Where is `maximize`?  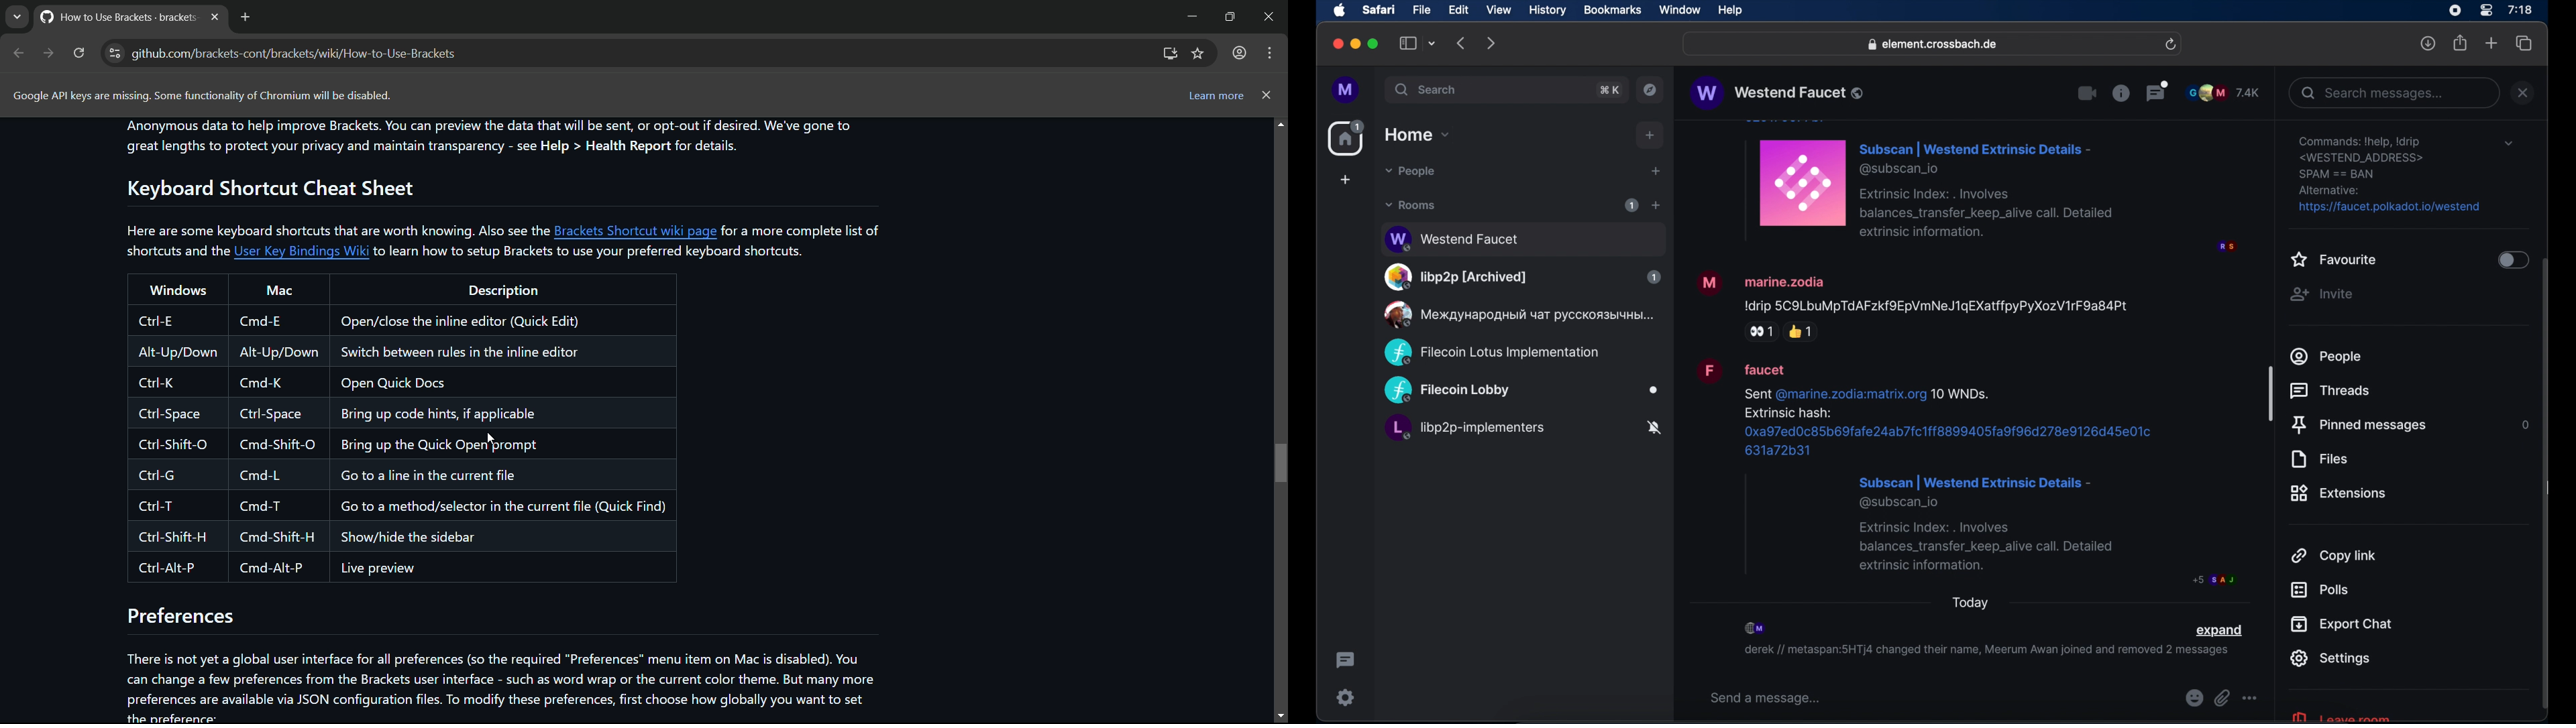
maximize is located at coordinates (1229, 15).